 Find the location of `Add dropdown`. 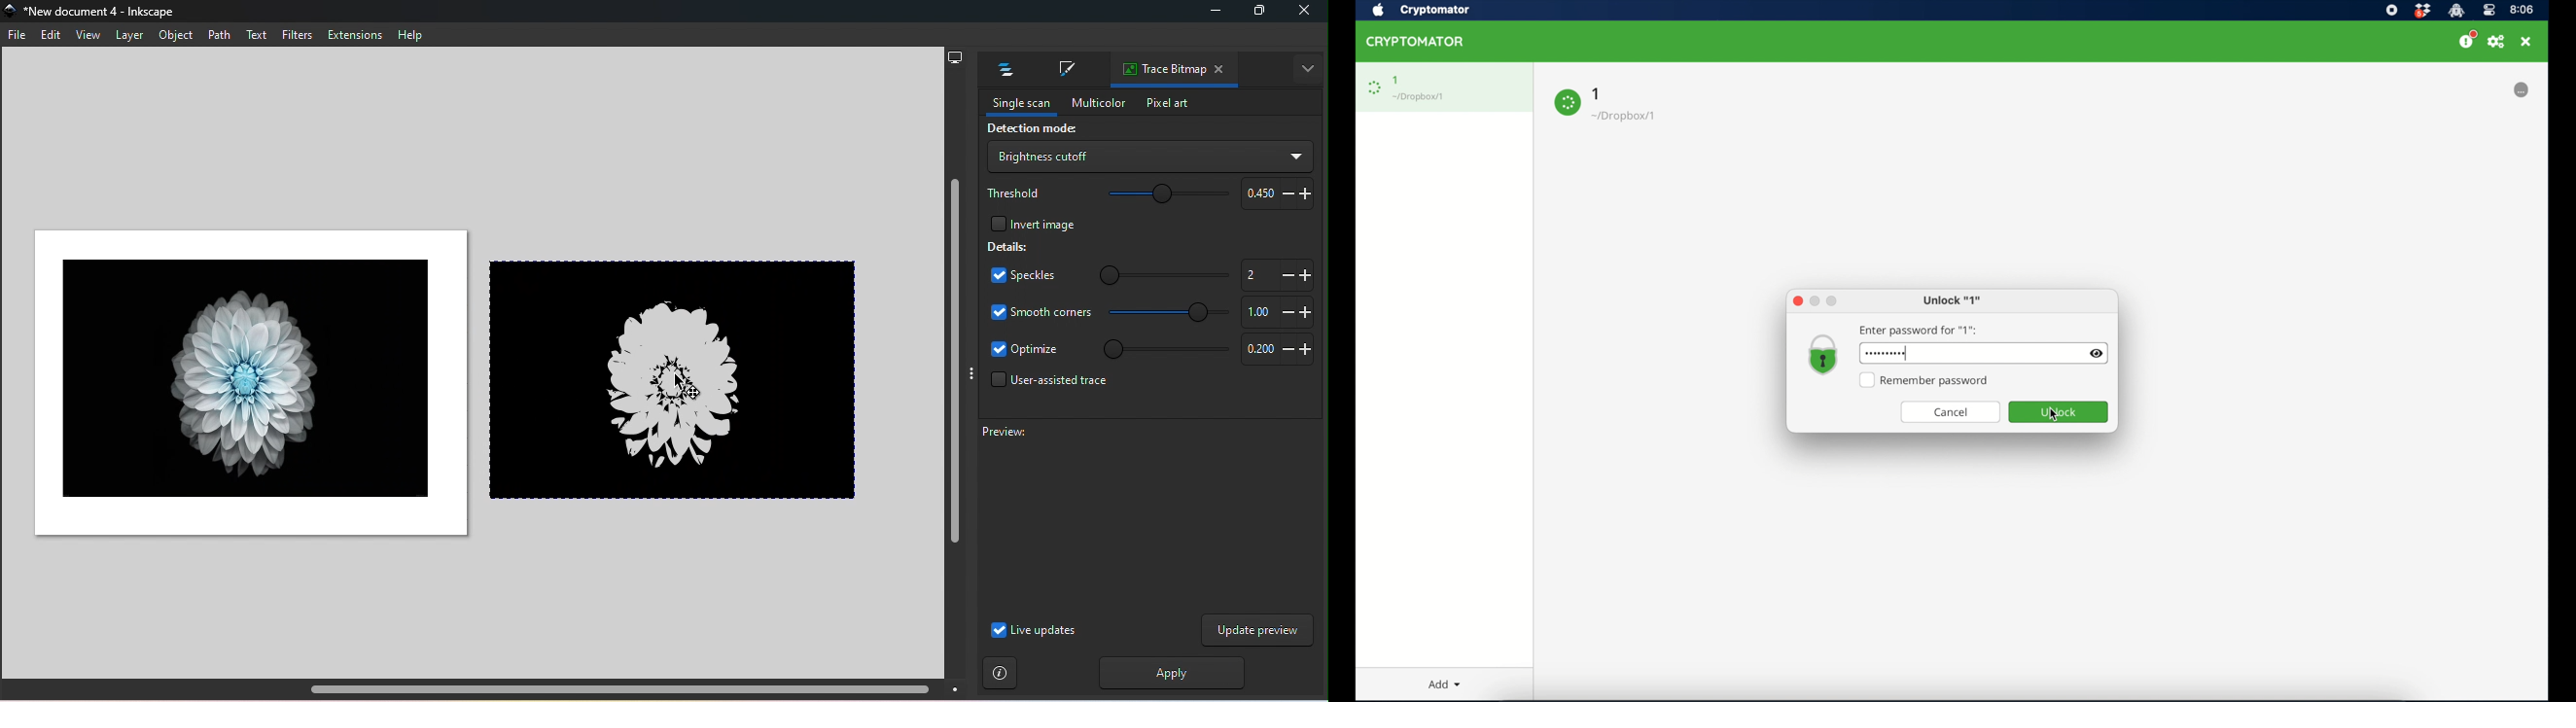

Add dropdown is located at coordinates (1452, 684).